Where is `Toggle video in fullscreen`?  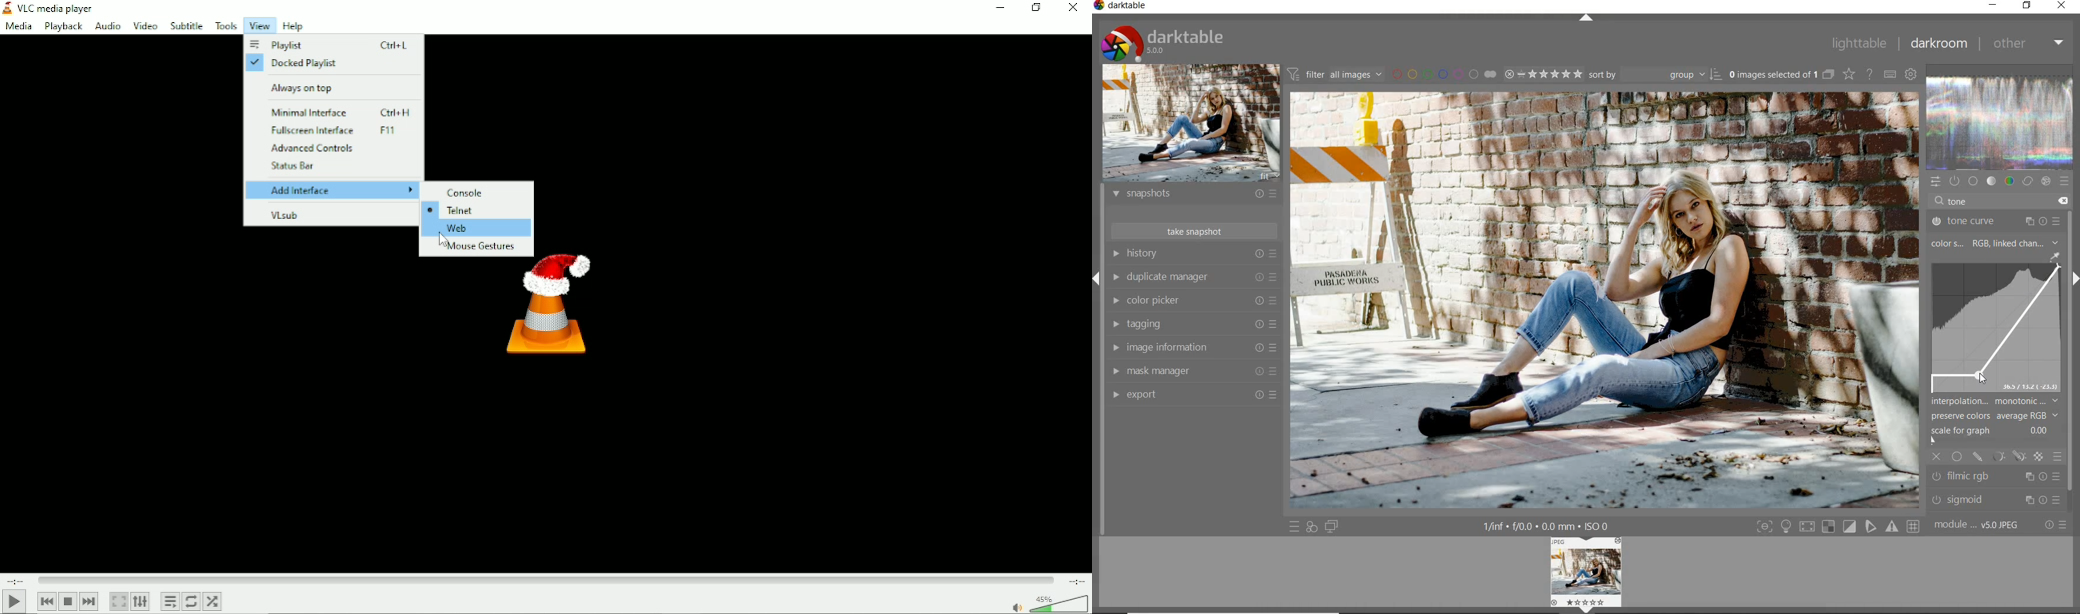 Toggle video in fullscreen is located at coordinates (118, 602).